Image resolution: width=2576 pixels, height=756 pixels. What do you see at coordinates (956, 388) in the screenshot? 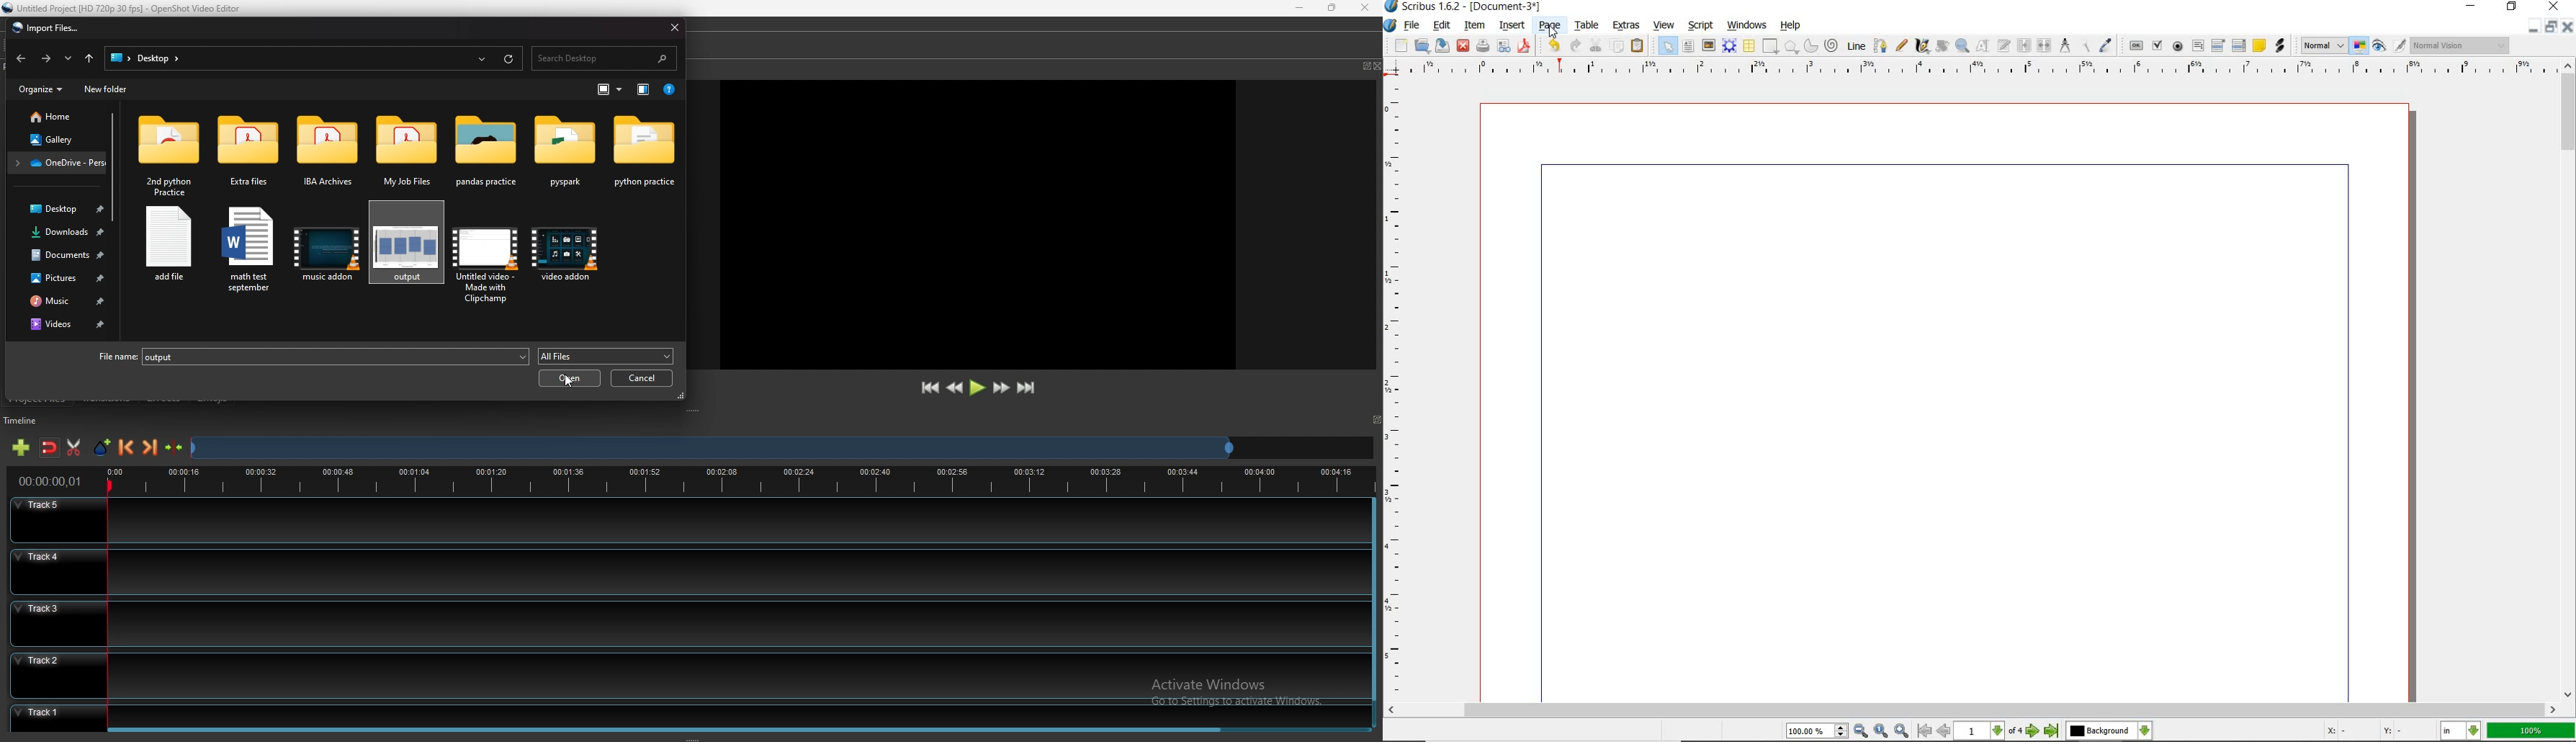
I see `rewind` at bounding box center [956, 388].